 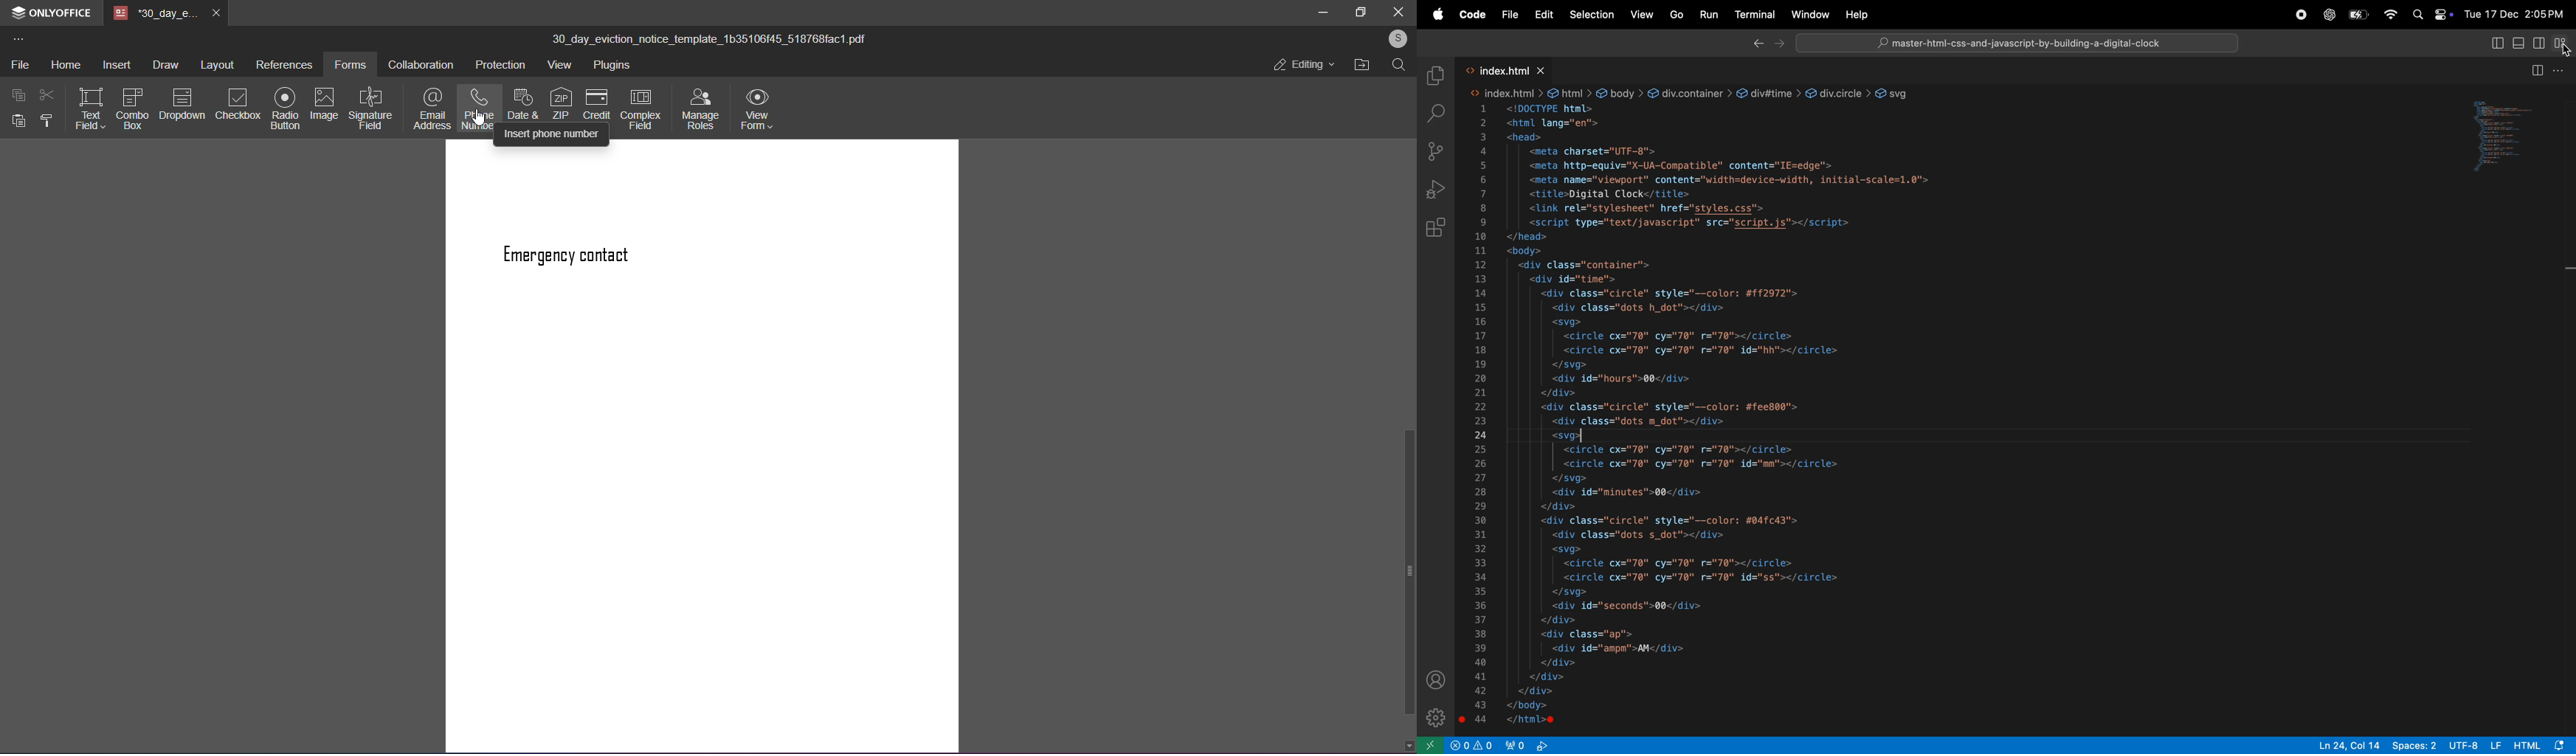 I want to click on html, so click(x=2542, y=744).